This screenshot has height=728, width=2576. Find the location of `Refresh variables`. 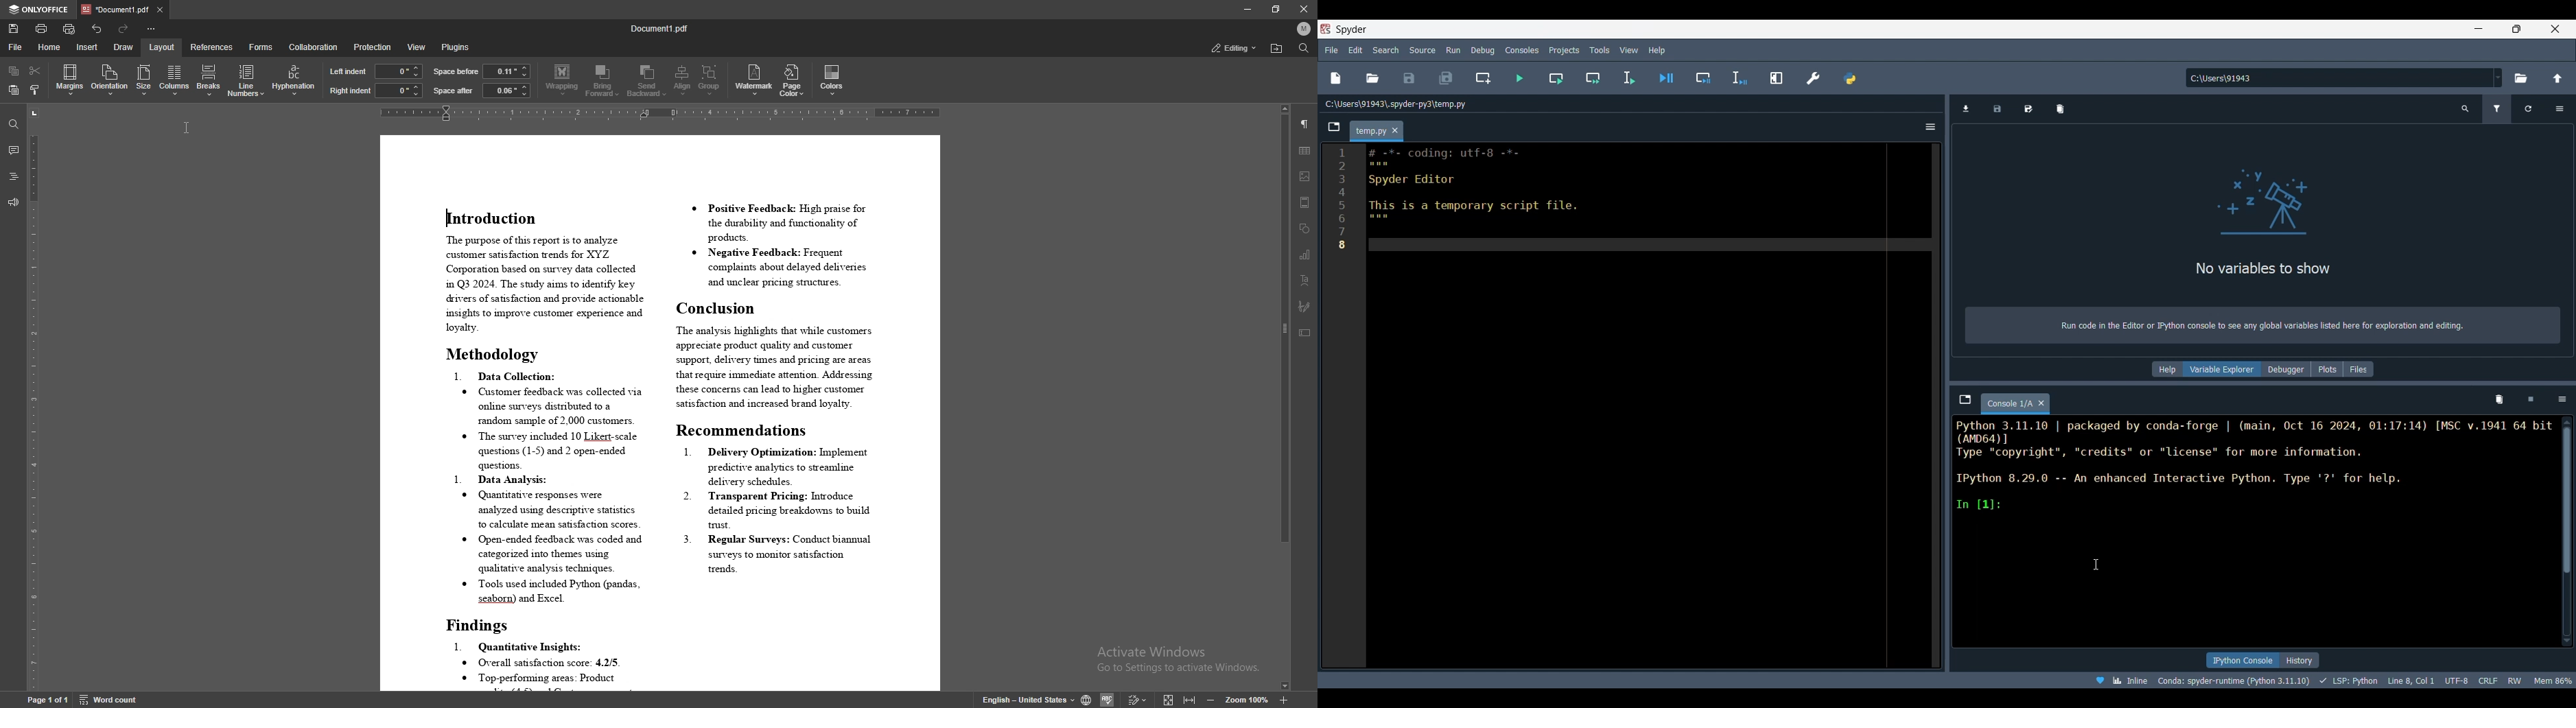

Refresh variables is located at coordinates (2529, 109).